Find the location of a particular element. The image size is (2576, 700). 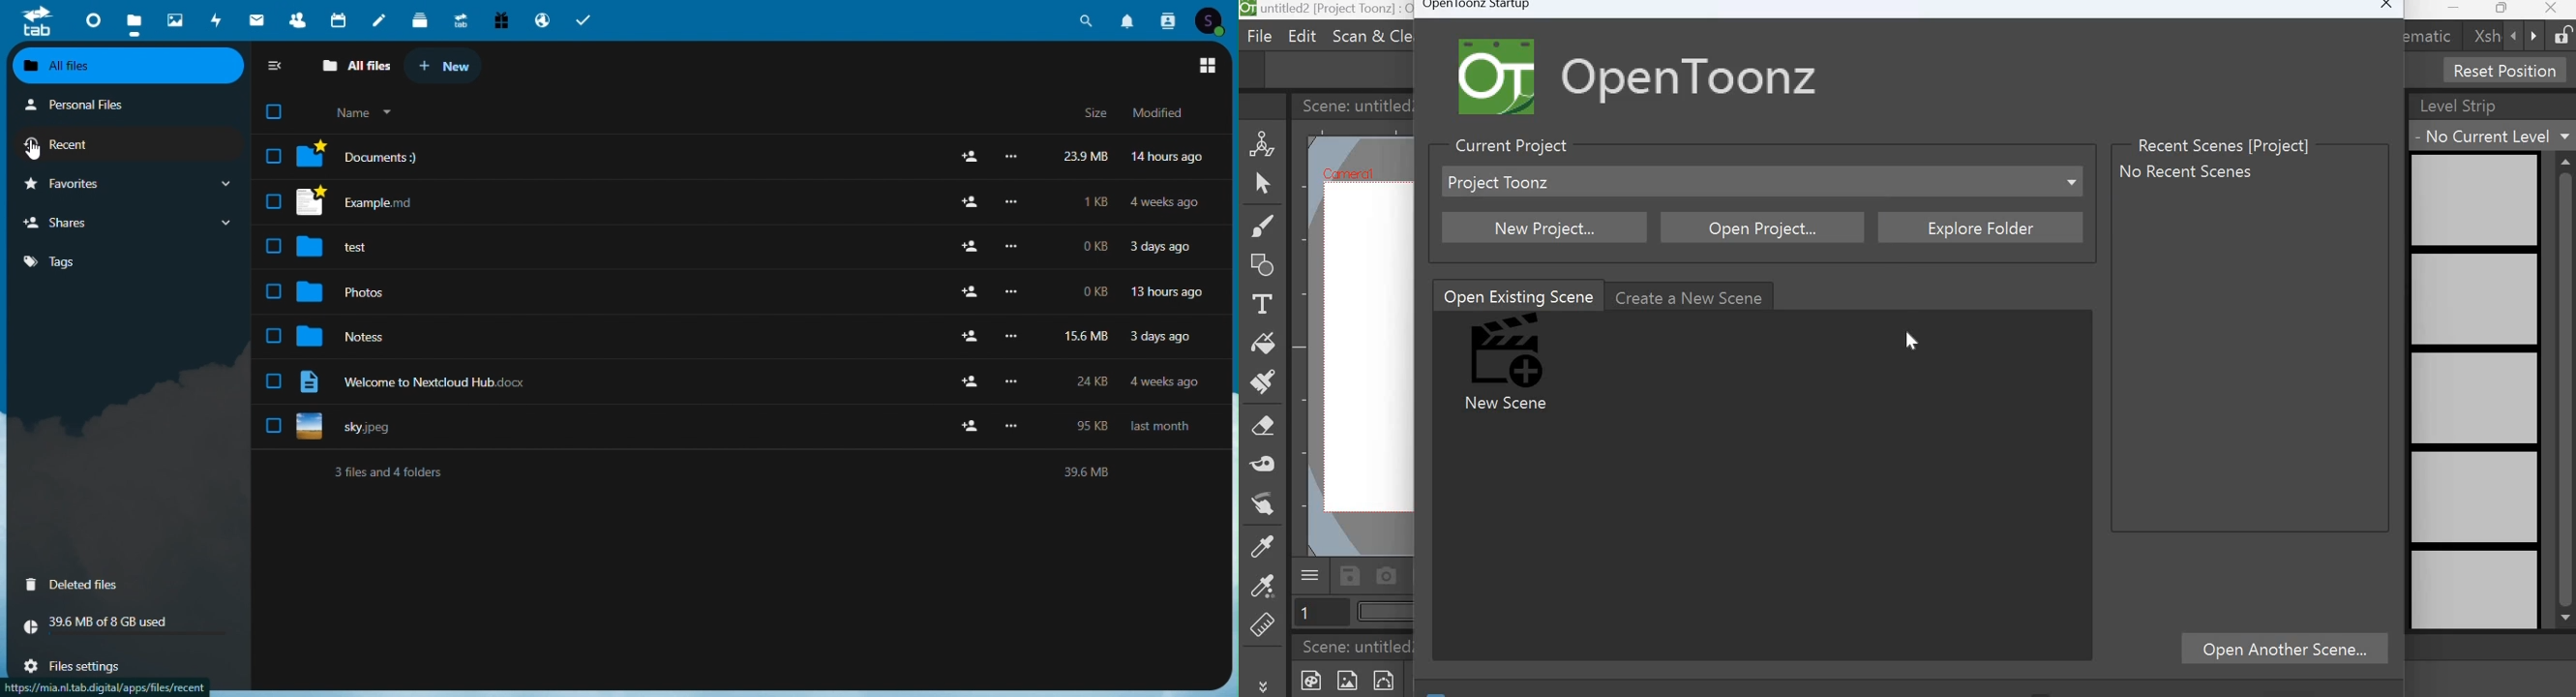

options is located at coordinates (1015, 289).